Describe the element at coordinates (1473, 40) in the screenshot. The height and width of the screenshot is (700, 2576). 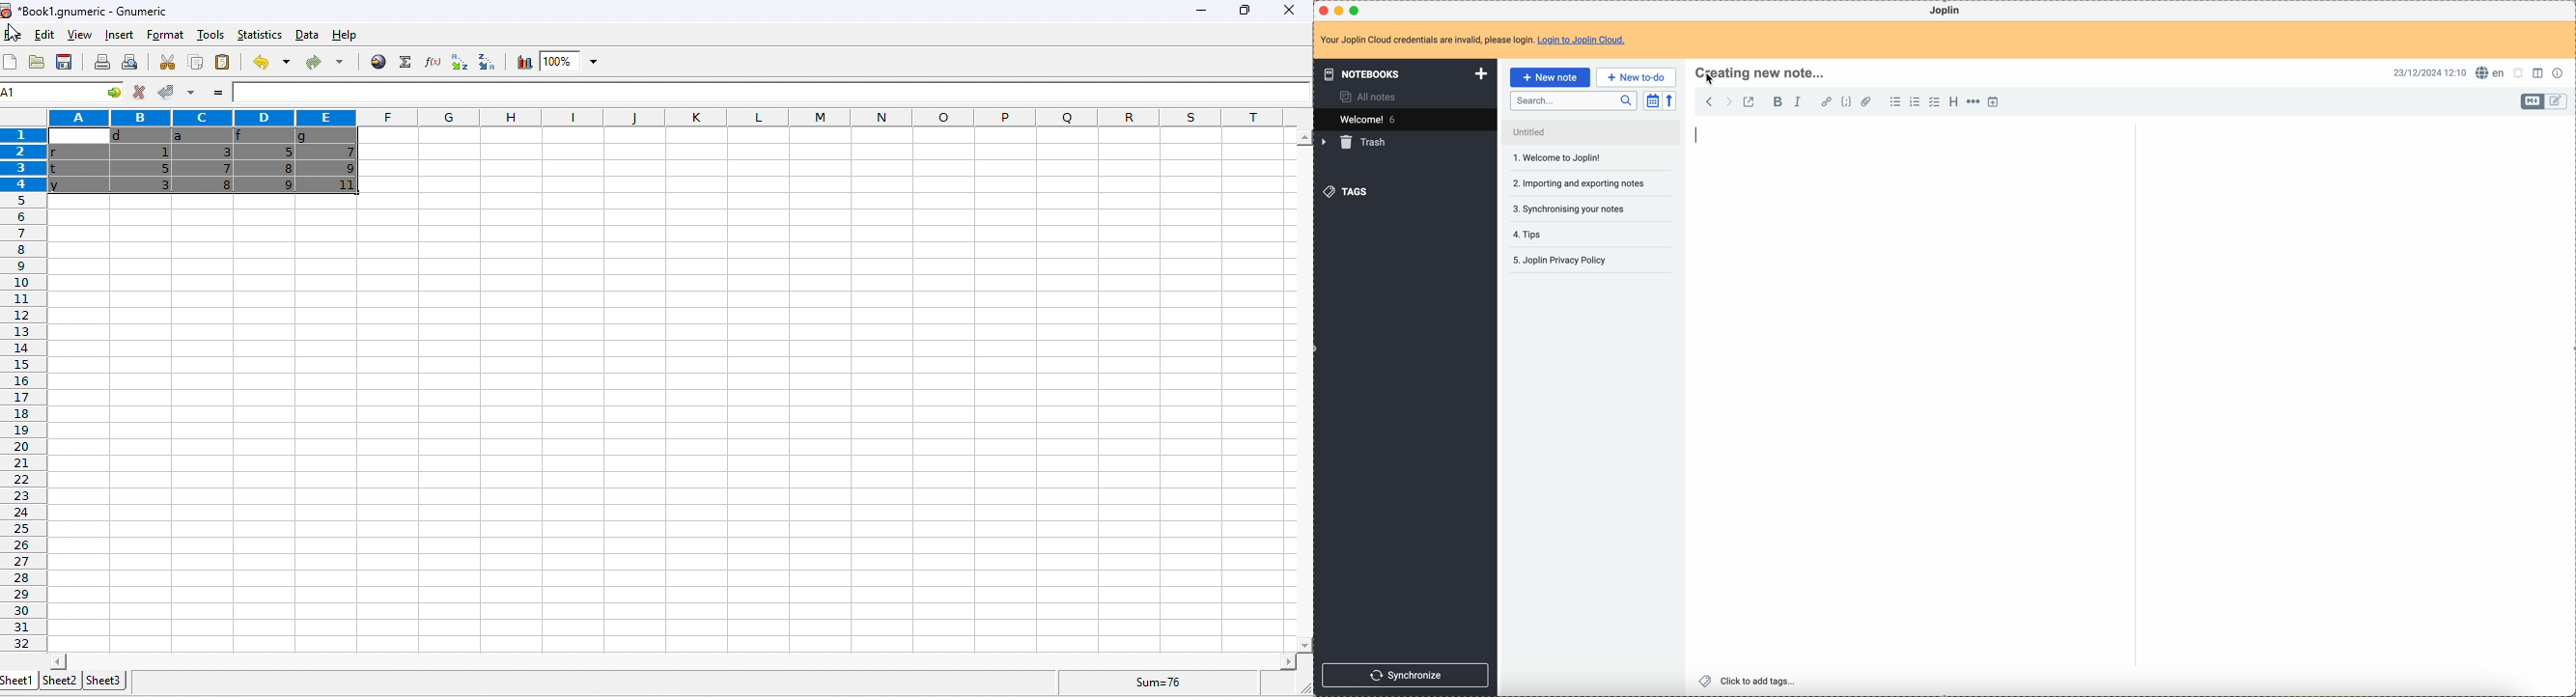
I see `note` at that location.